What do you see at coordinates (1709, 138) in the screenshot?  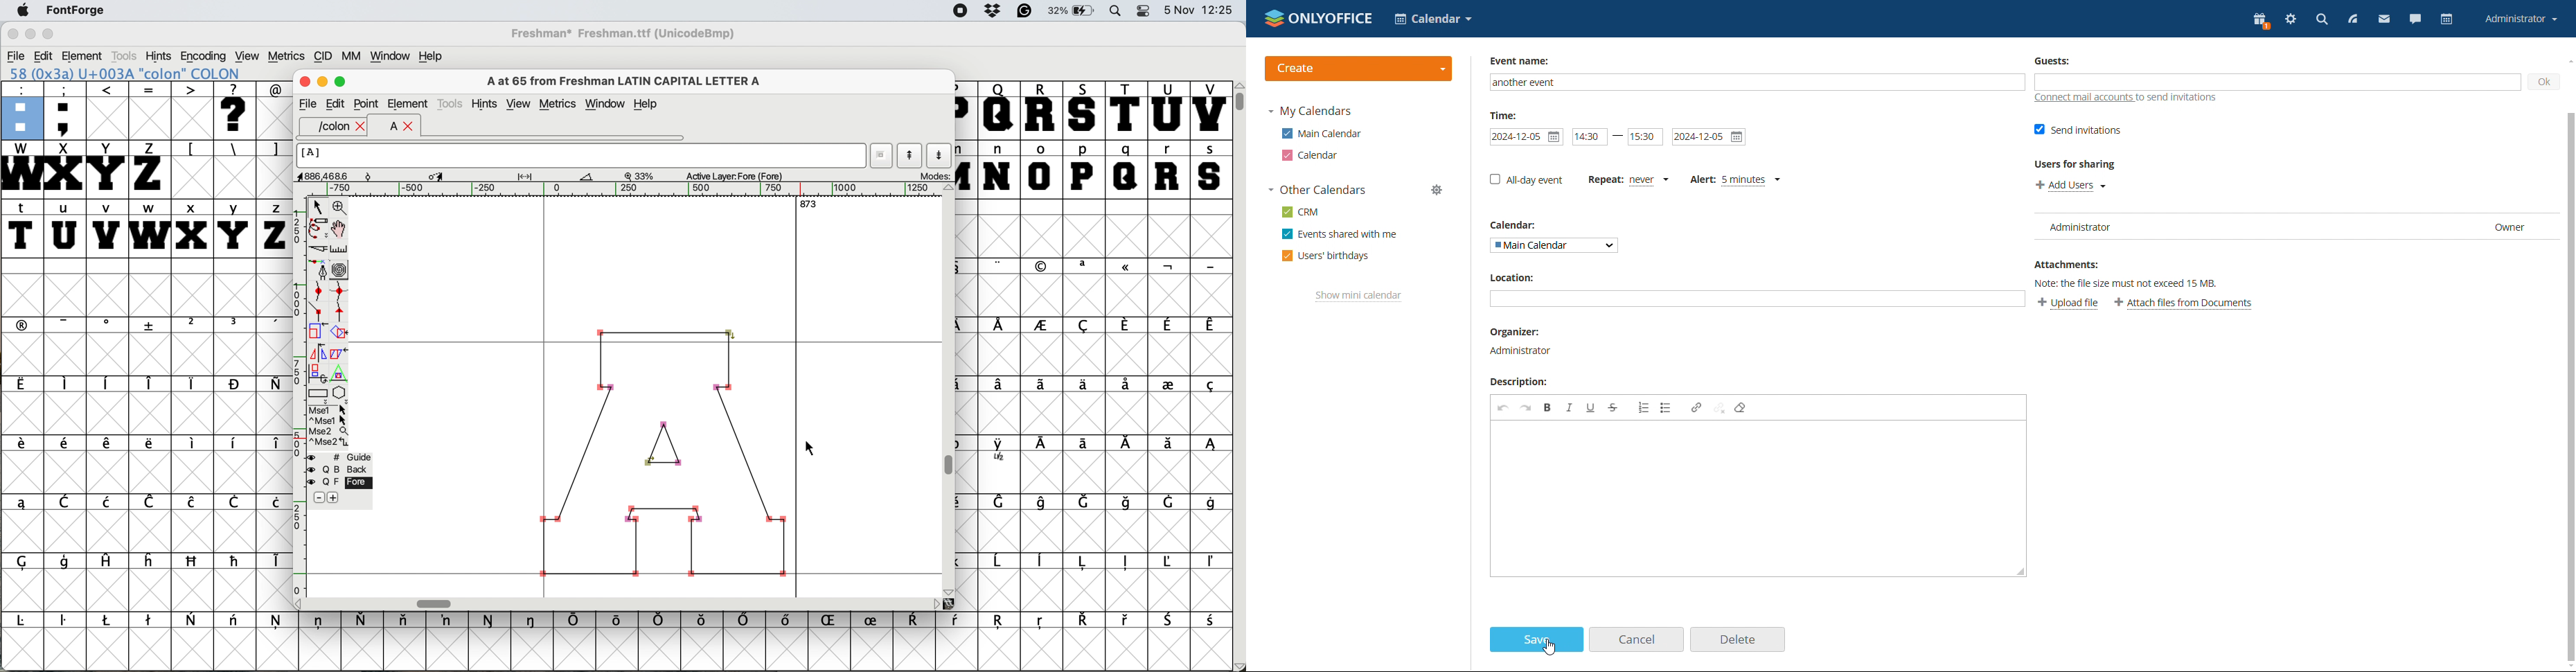 I see `end date` at bounding box center [1709, 138].